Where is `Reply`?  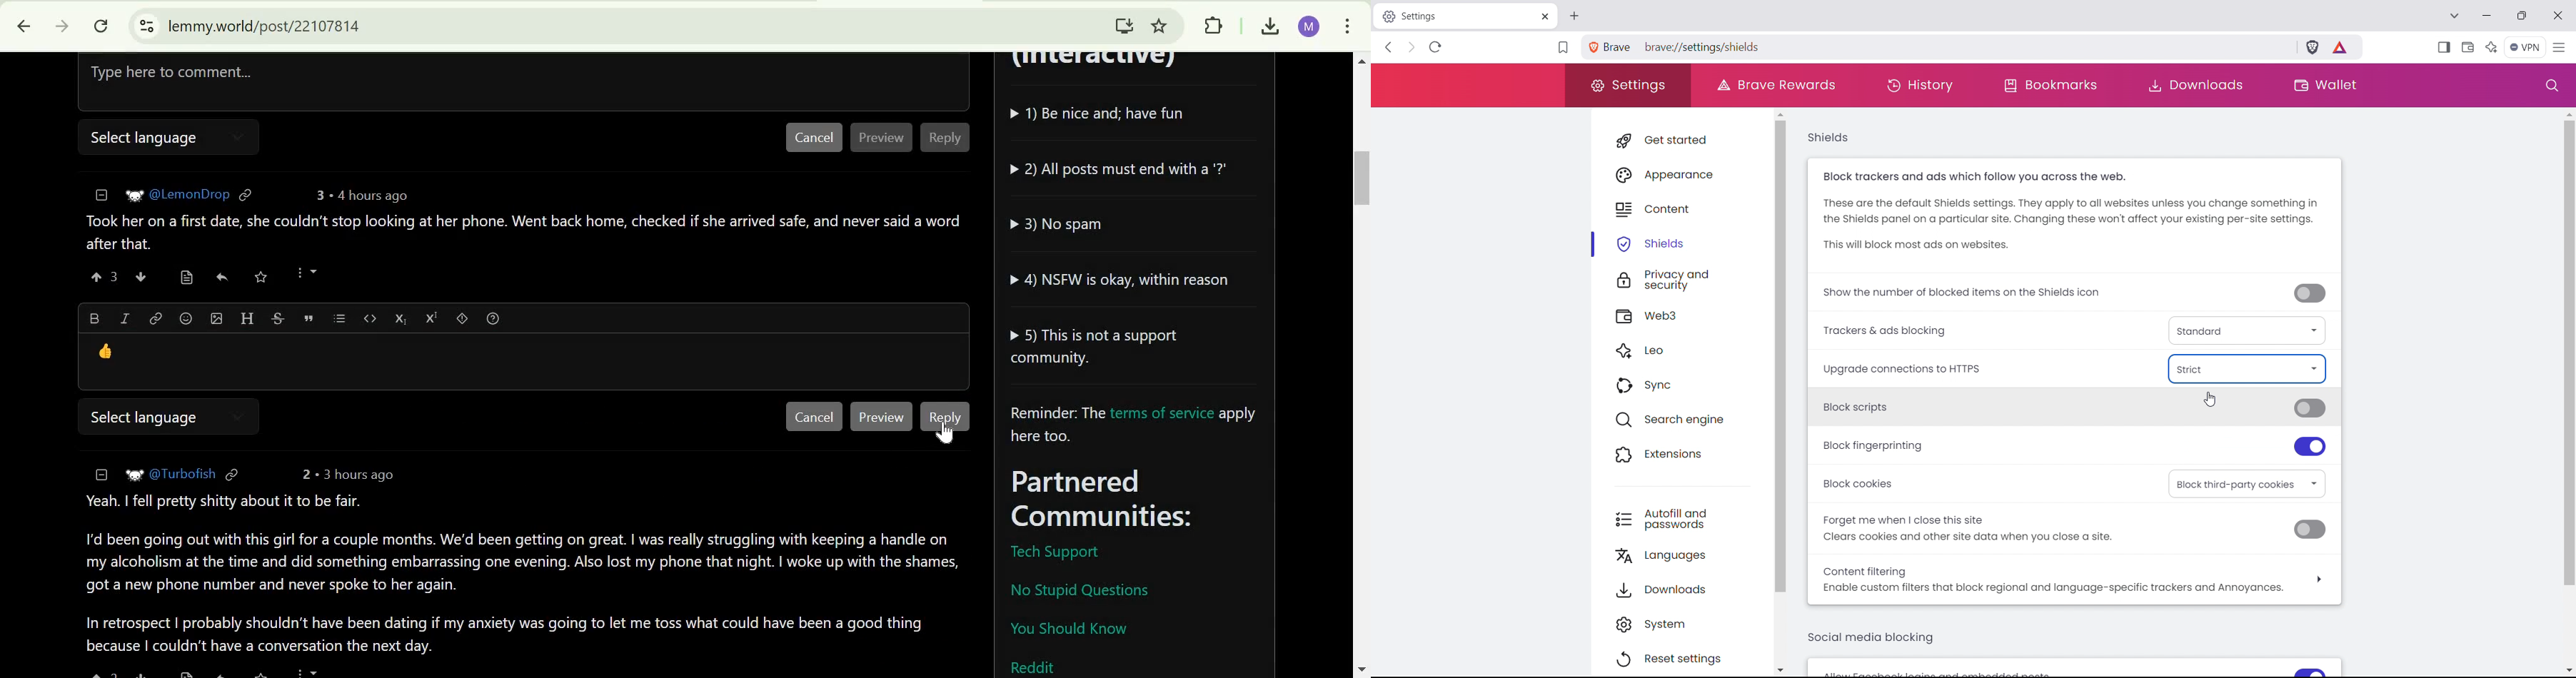
Reply is located at coordinates (947, 417).